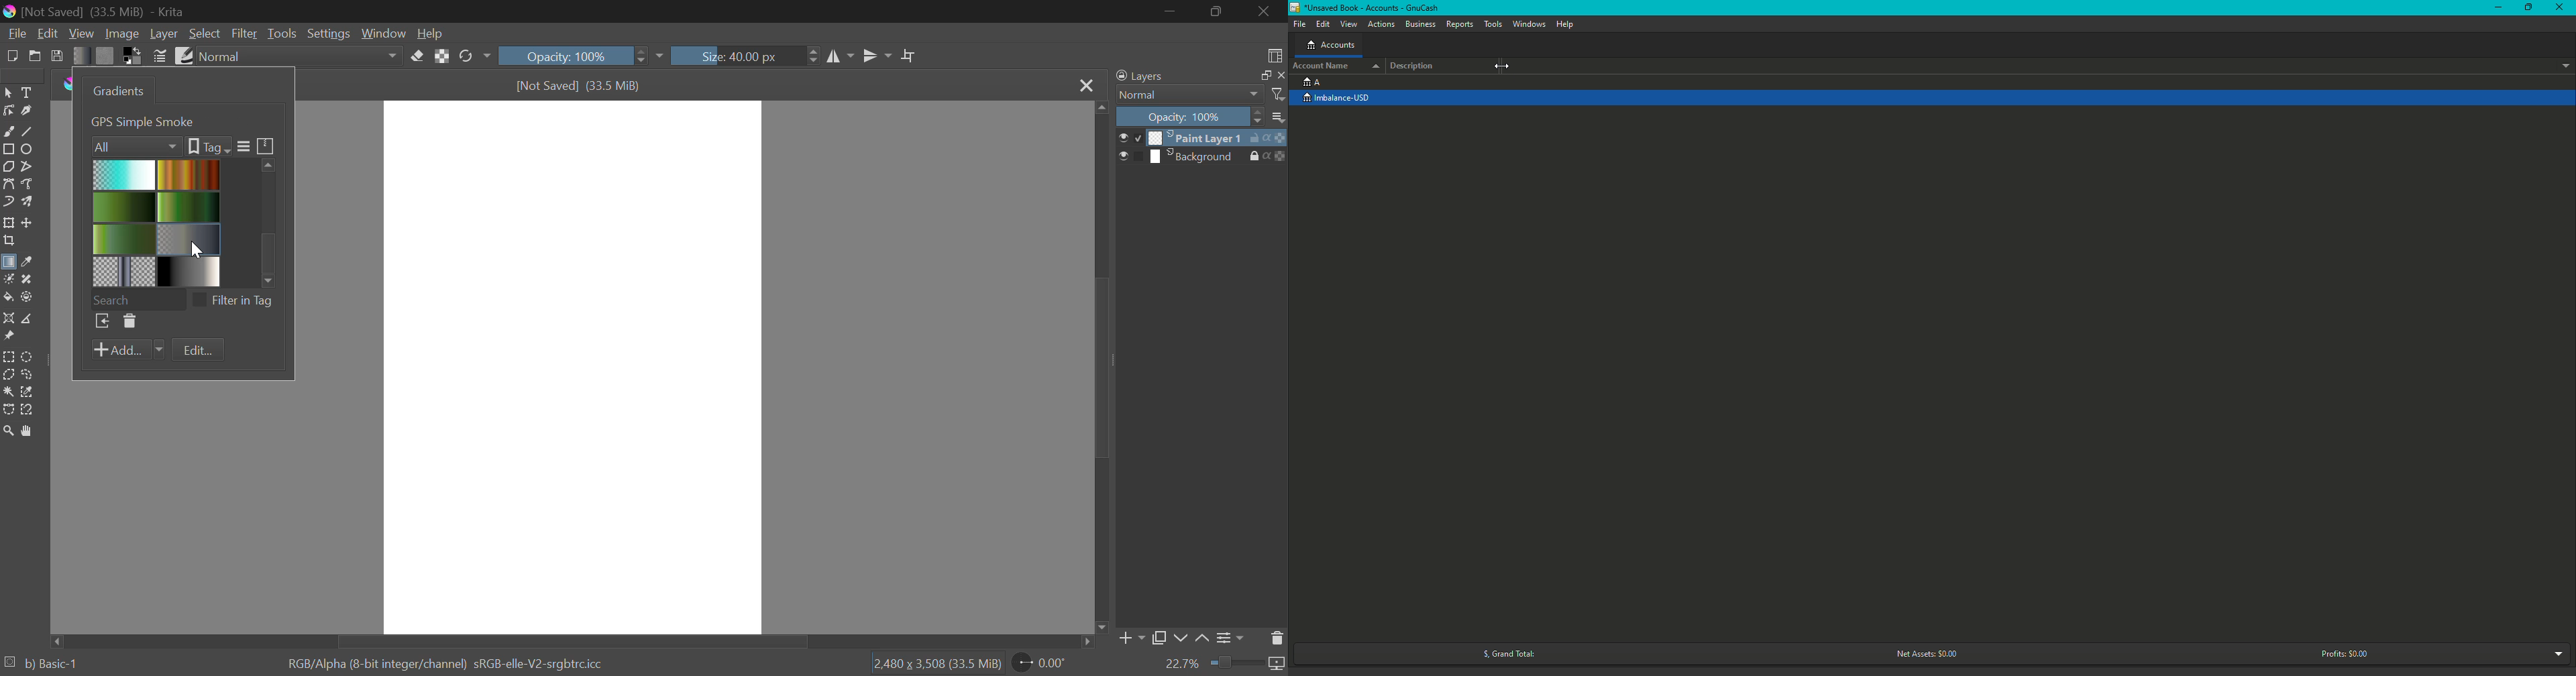 This screenshot has height=700, width=2576. Describe the element at coordinates (1350, 25) in the screenshot. I see `View` at that location.